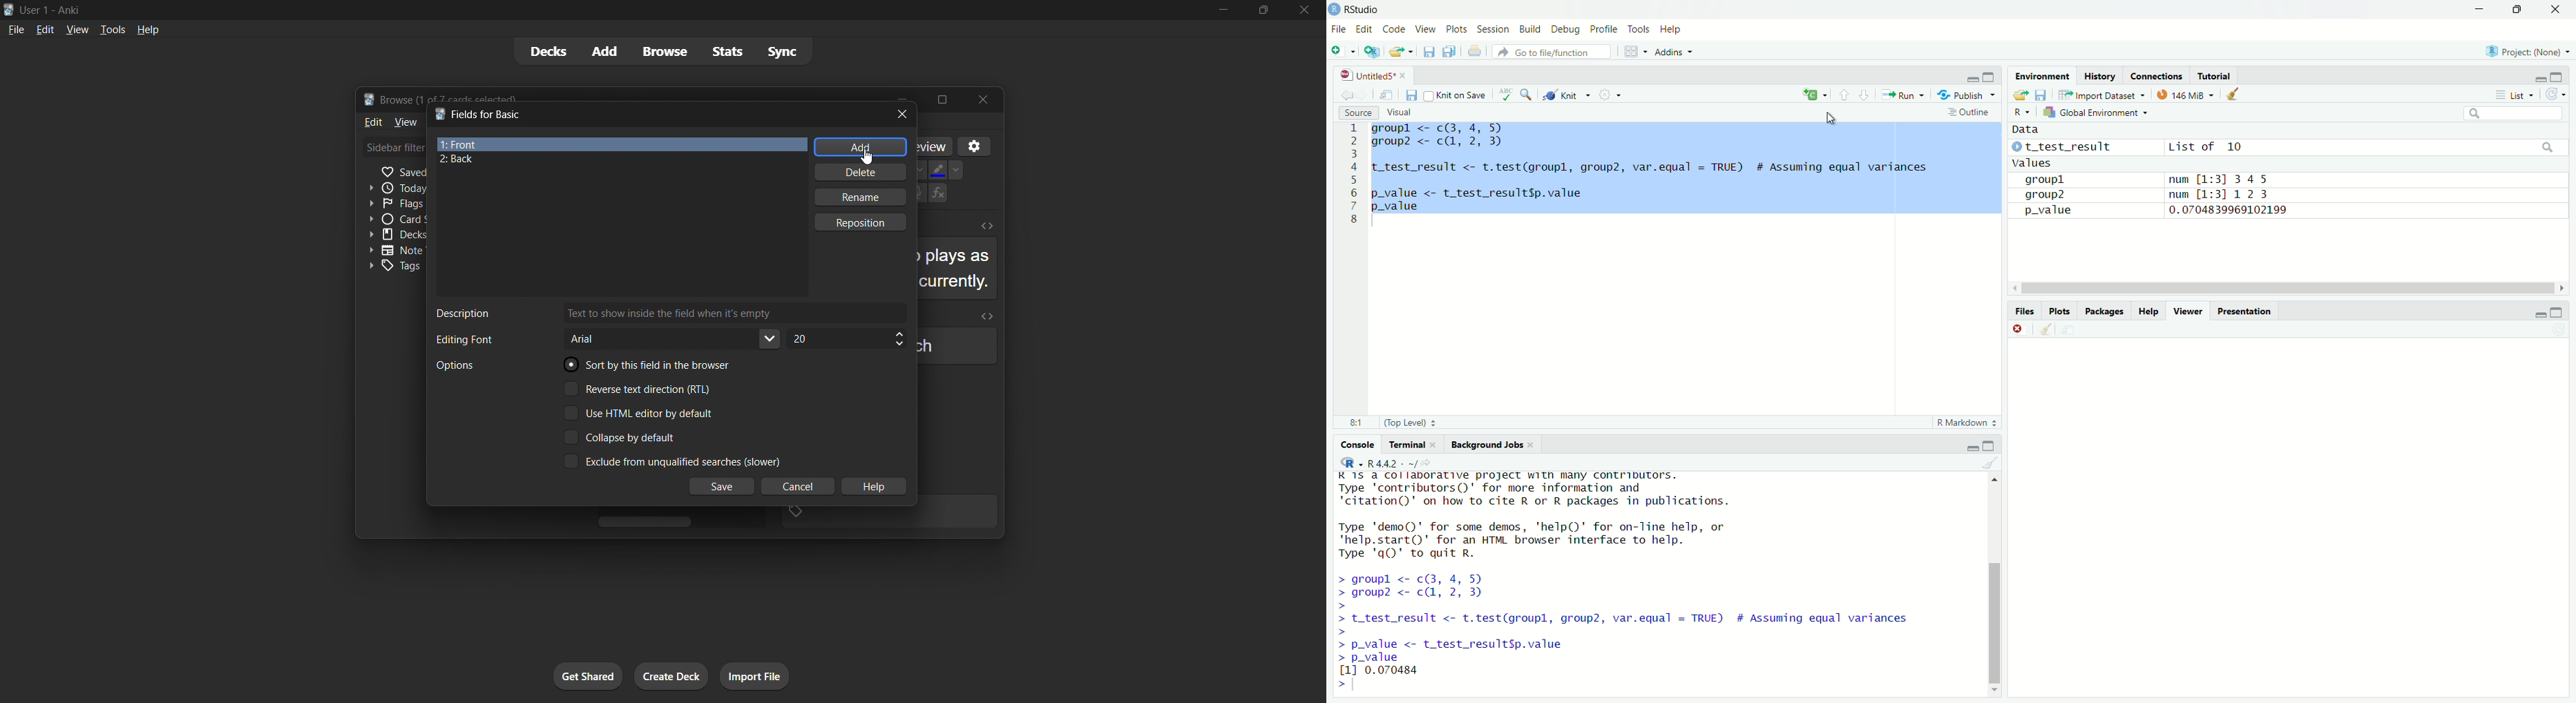 This screenshot has height=728, width=2576. I want to click on cursor, so click(866, 155).